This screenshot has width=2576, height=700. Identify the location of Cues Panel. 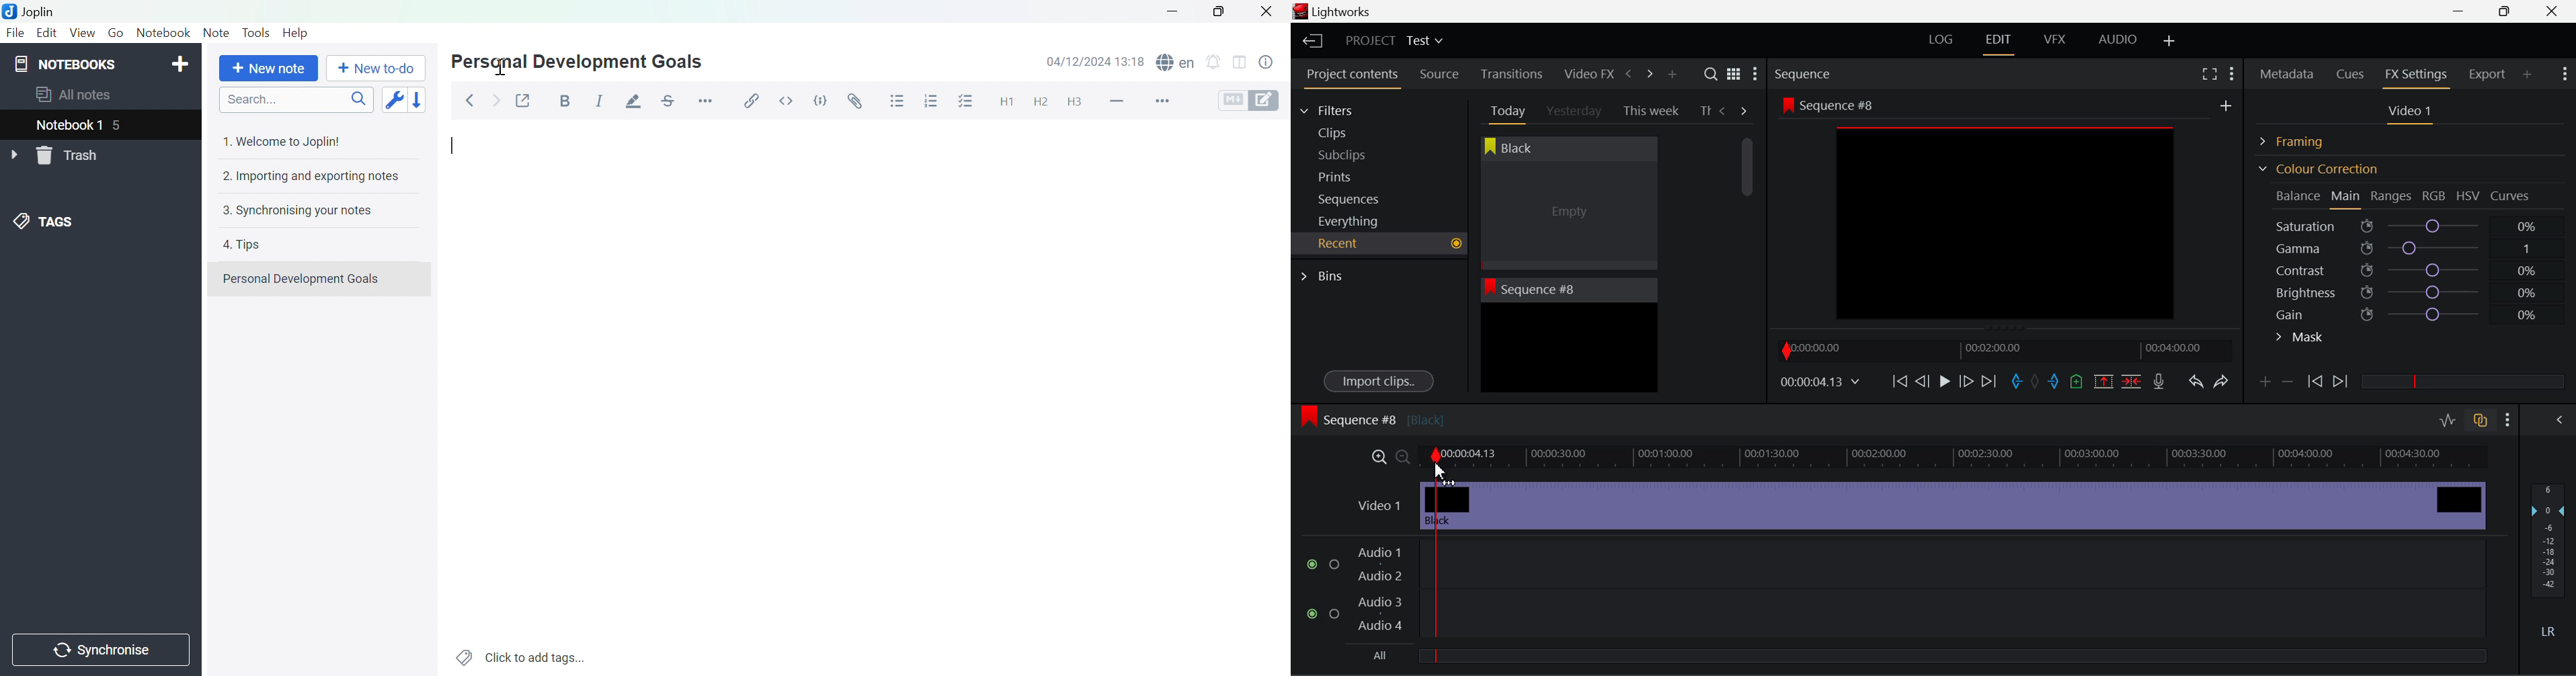
(2352, 72).